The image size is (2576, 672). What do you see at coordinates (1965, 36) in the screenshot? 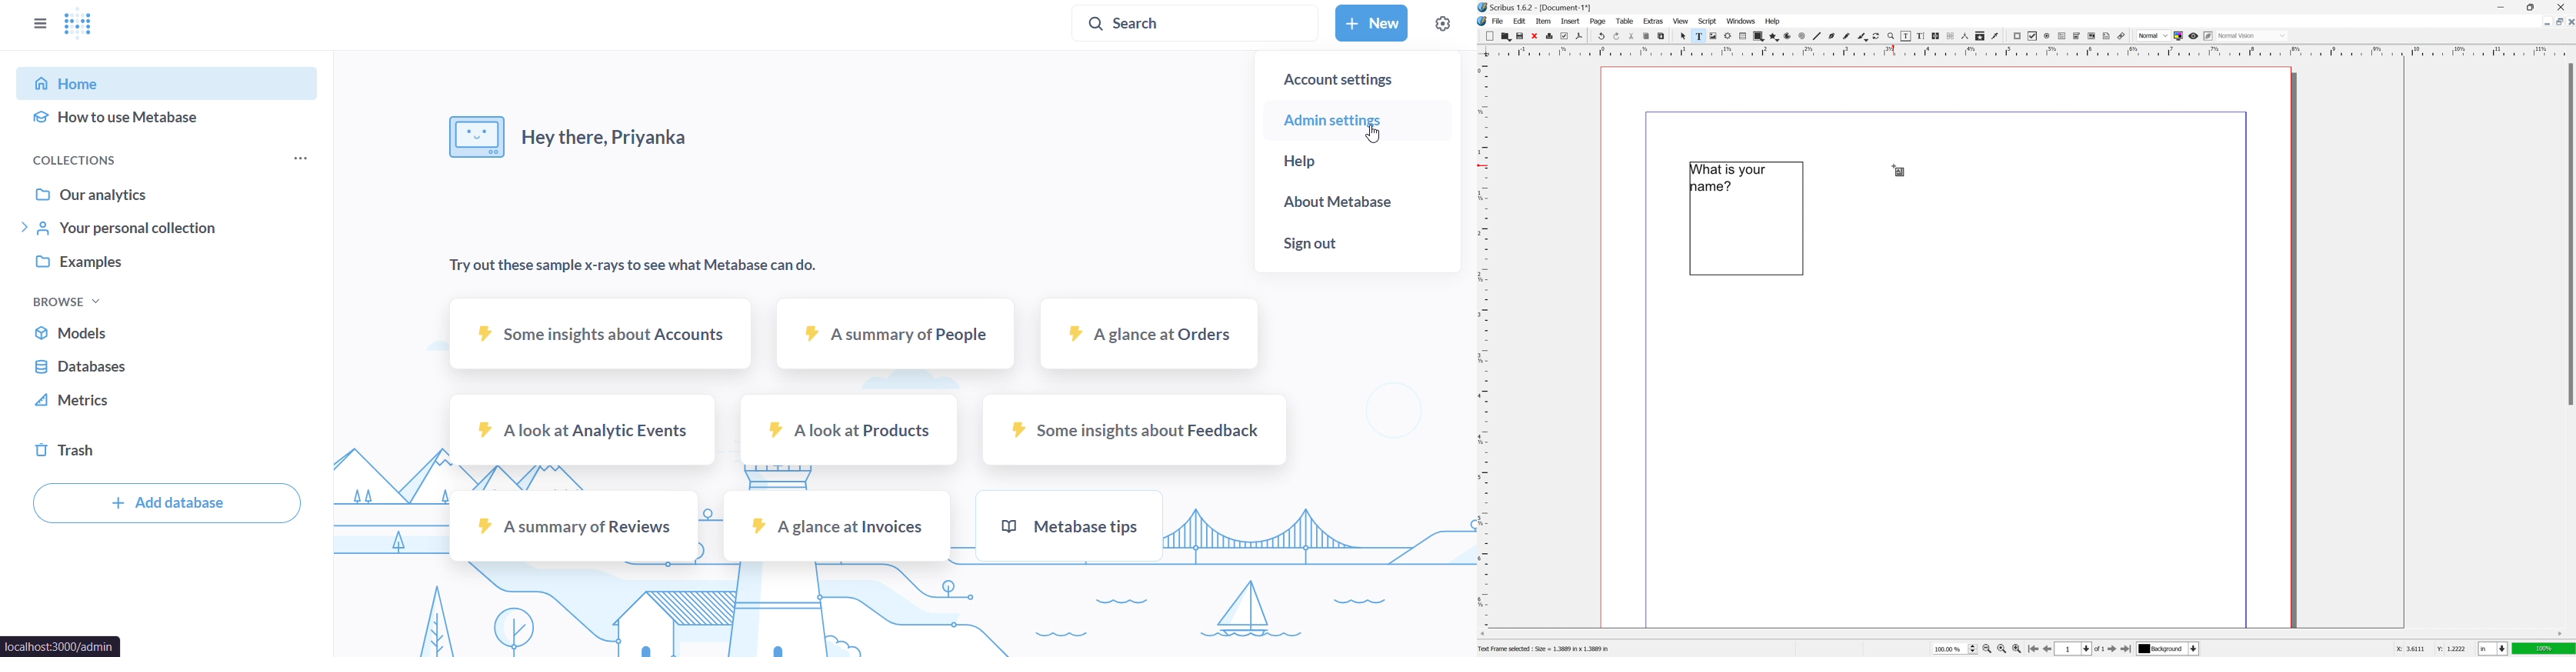
I see `measurements` at bounding box center [1965, 36].